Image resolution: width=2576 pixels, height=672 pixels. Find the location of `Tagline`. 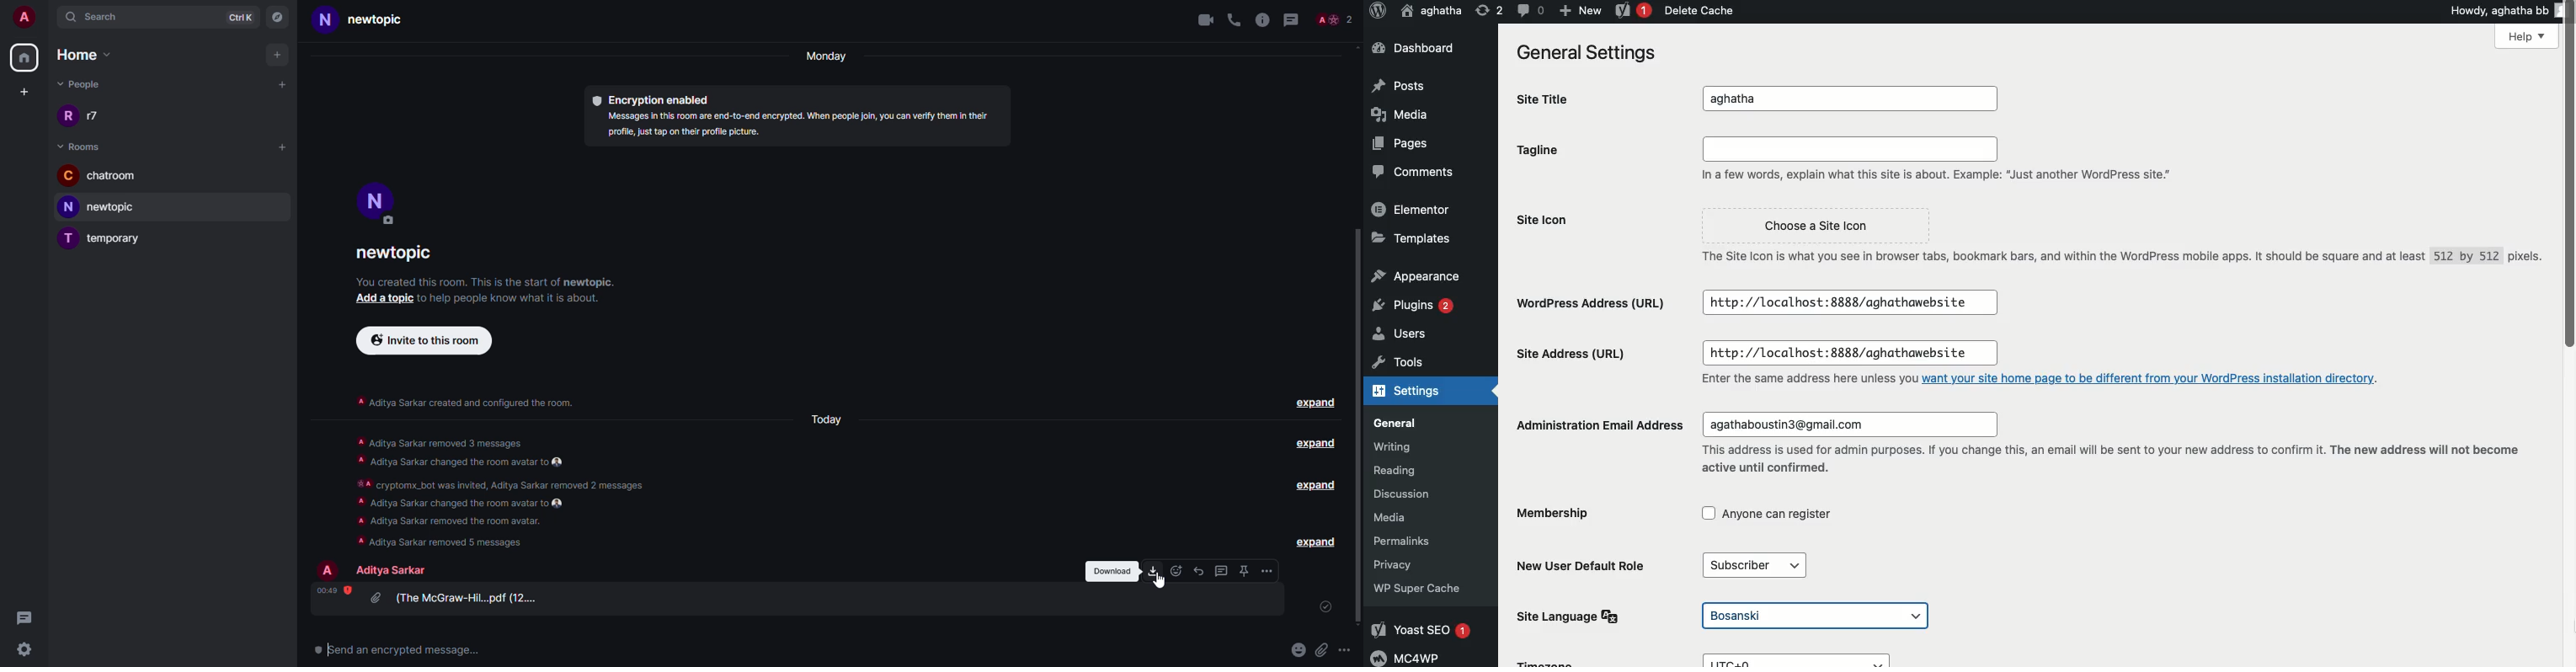

Tagline is located at coordinates (1544, 150).